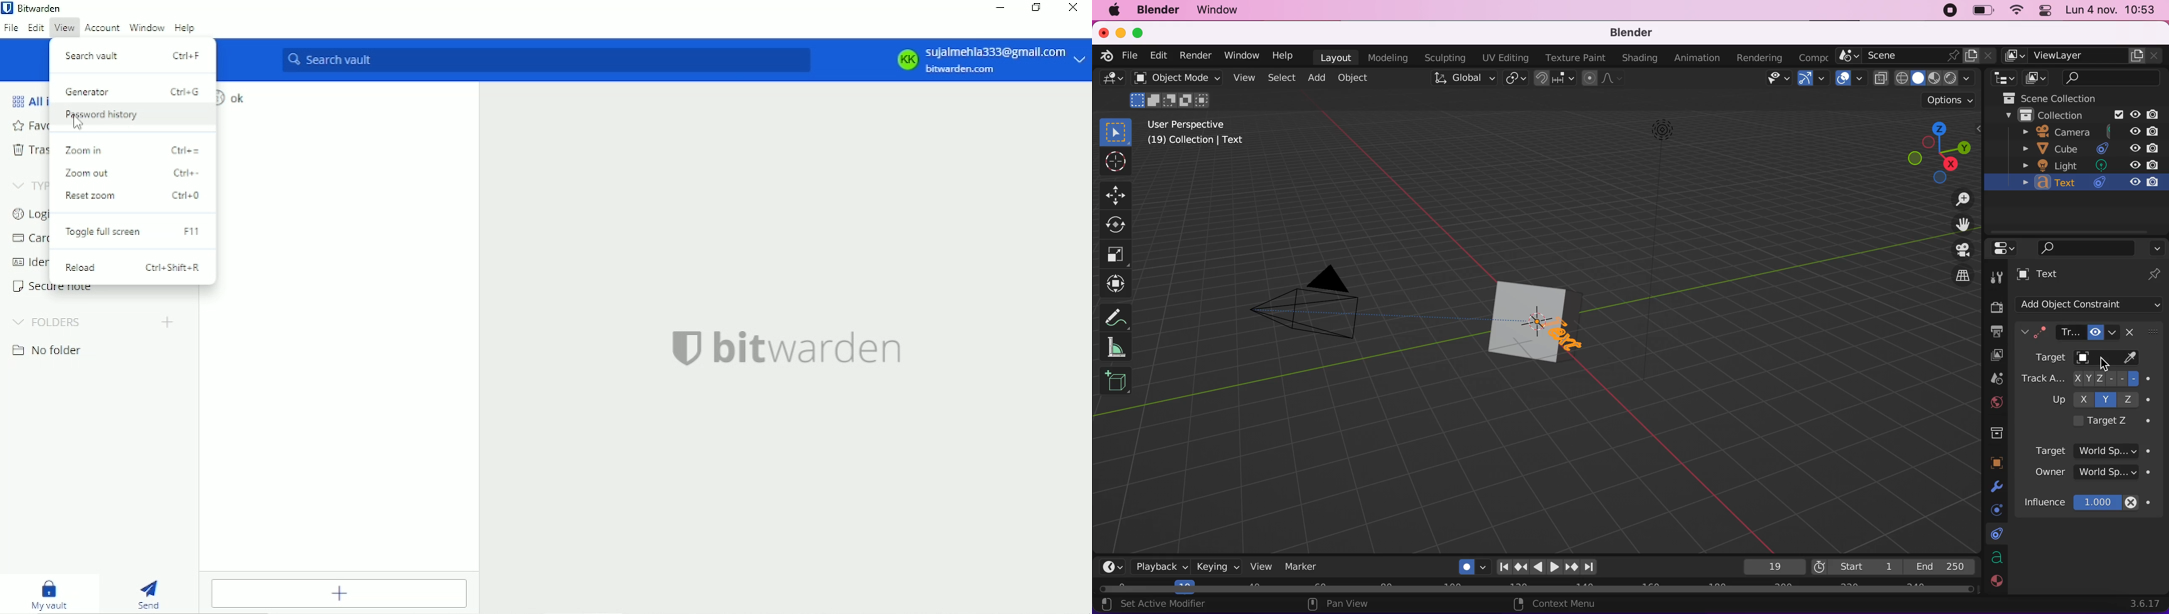  I want to click on click, shortcut, drag, so click(1936, 151).